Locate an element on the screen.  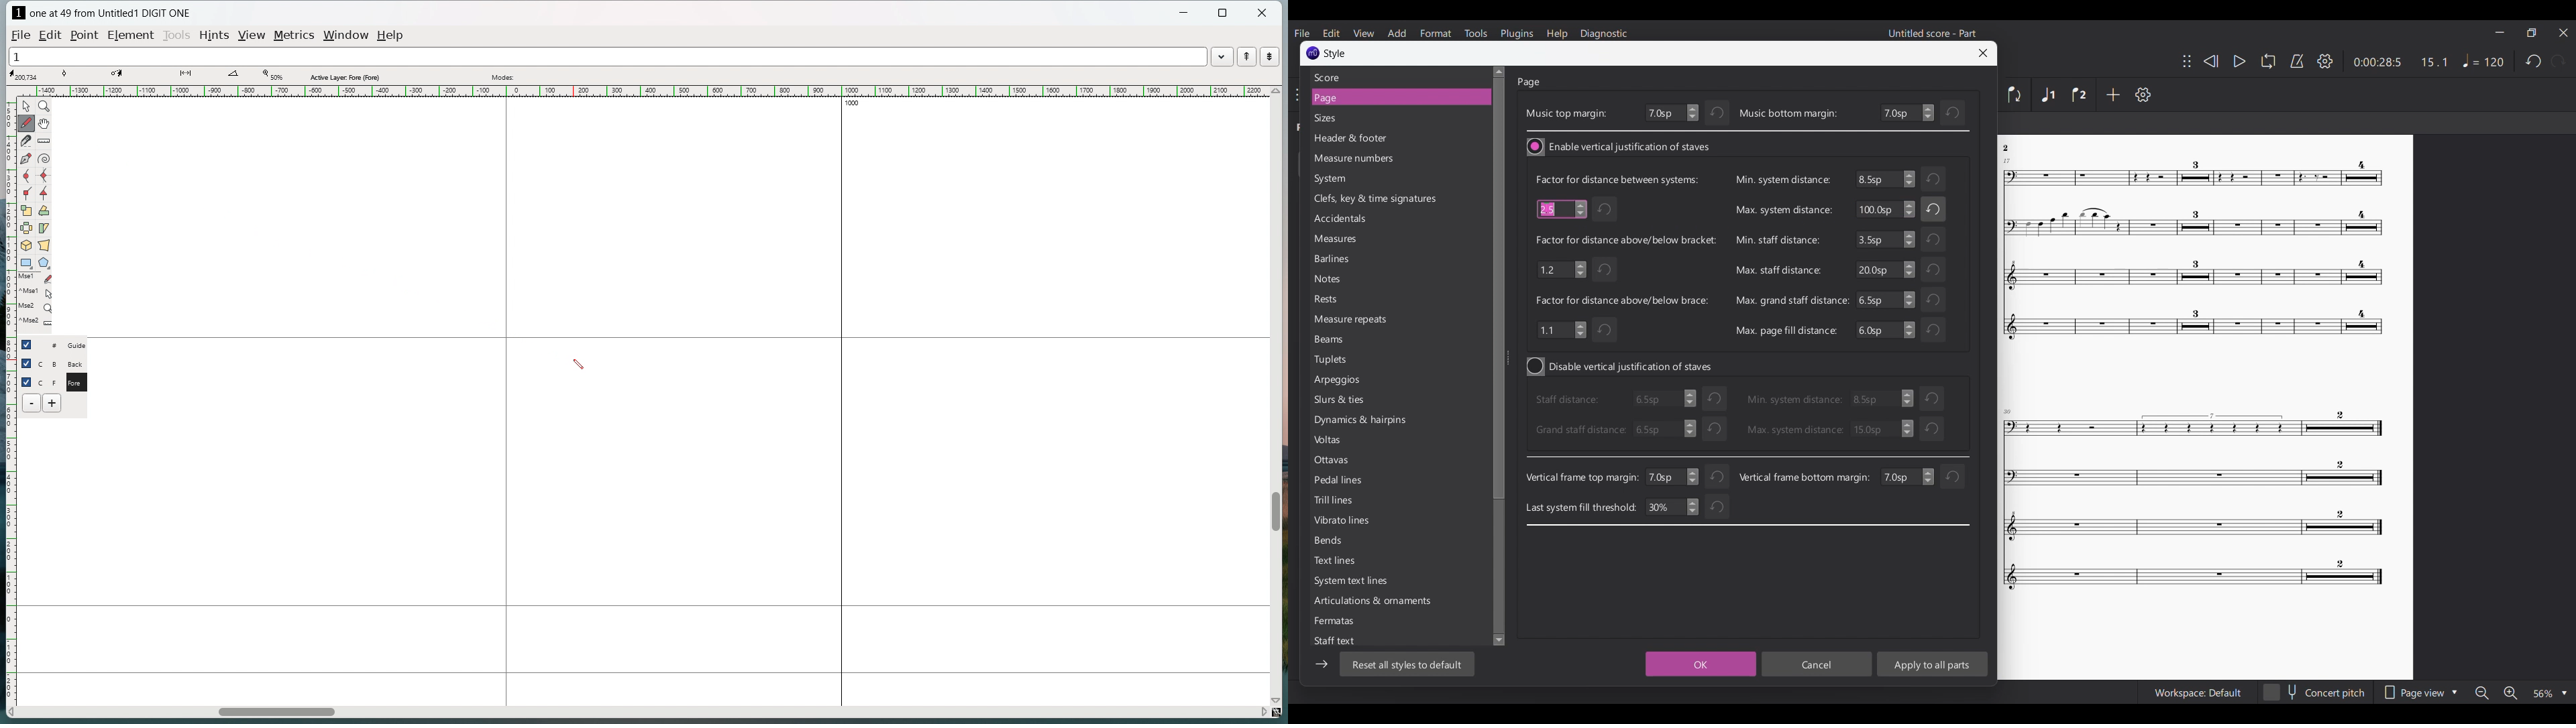
Min. system distance is located at coordinates (1794, 399).